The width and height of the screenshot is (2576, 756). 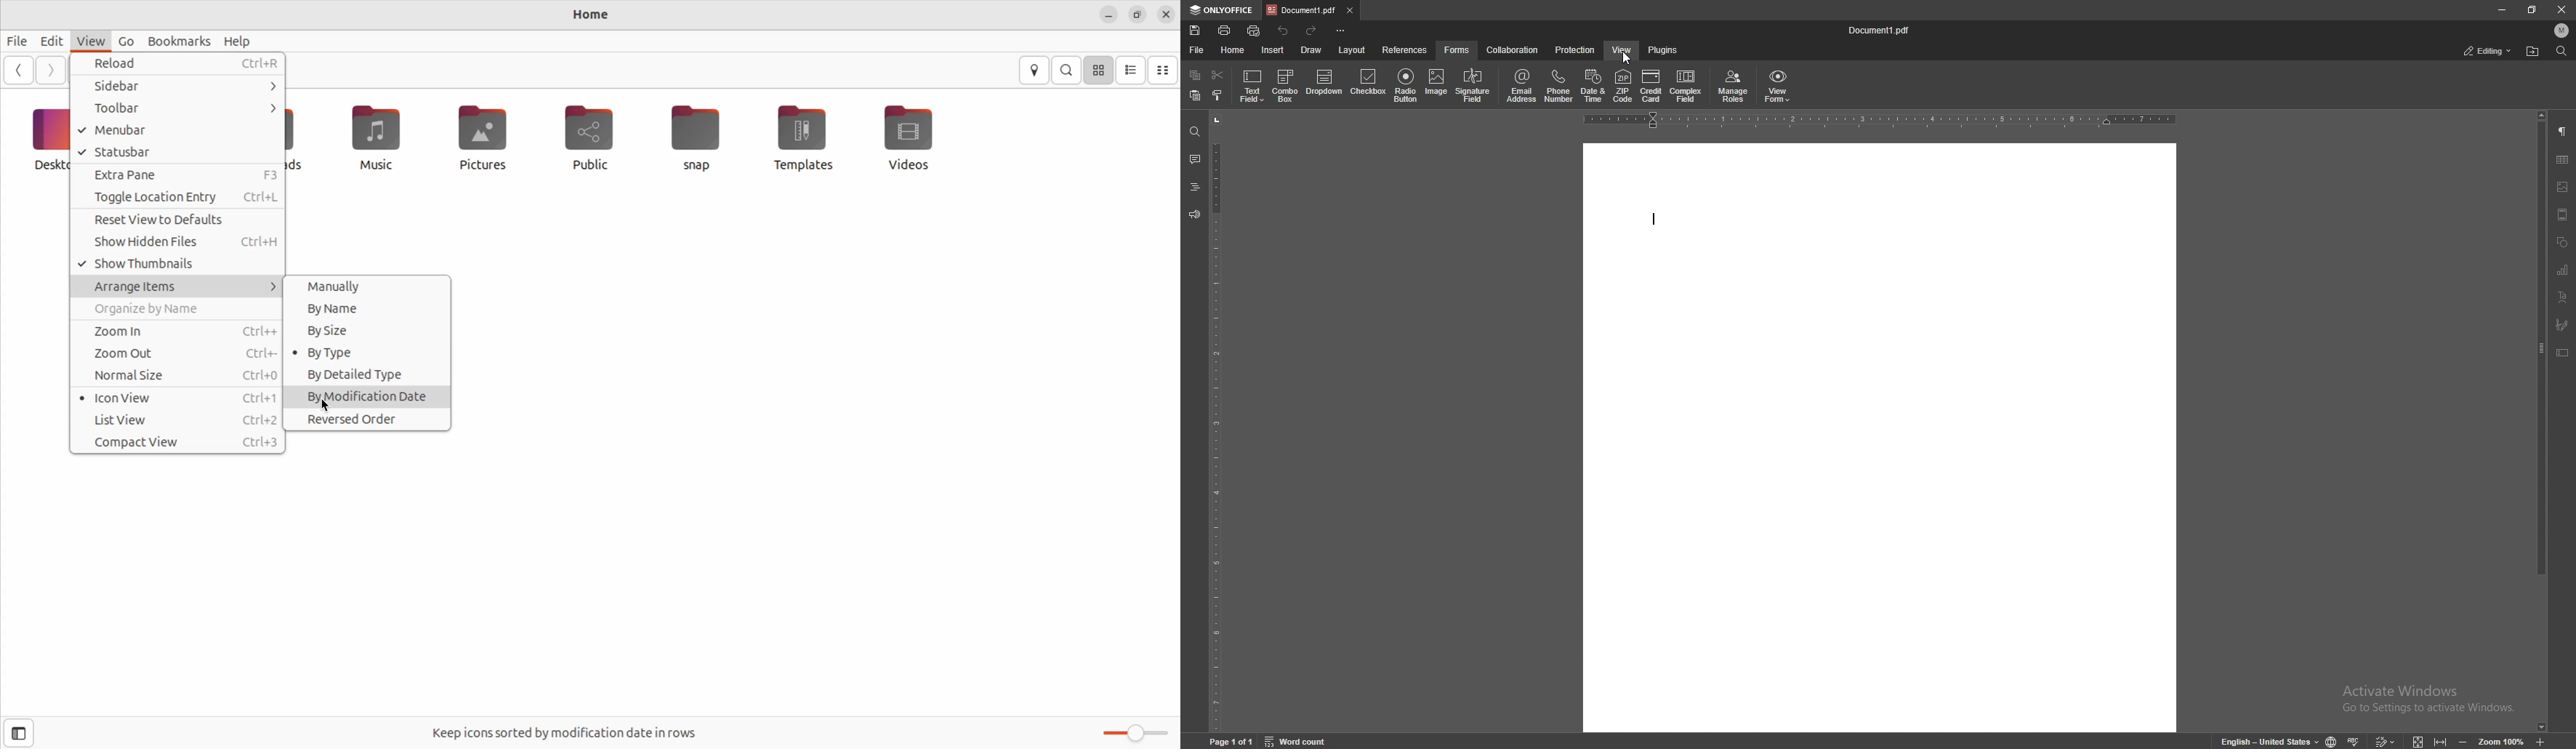 I want to click on reload, so click(x=180, y=65).